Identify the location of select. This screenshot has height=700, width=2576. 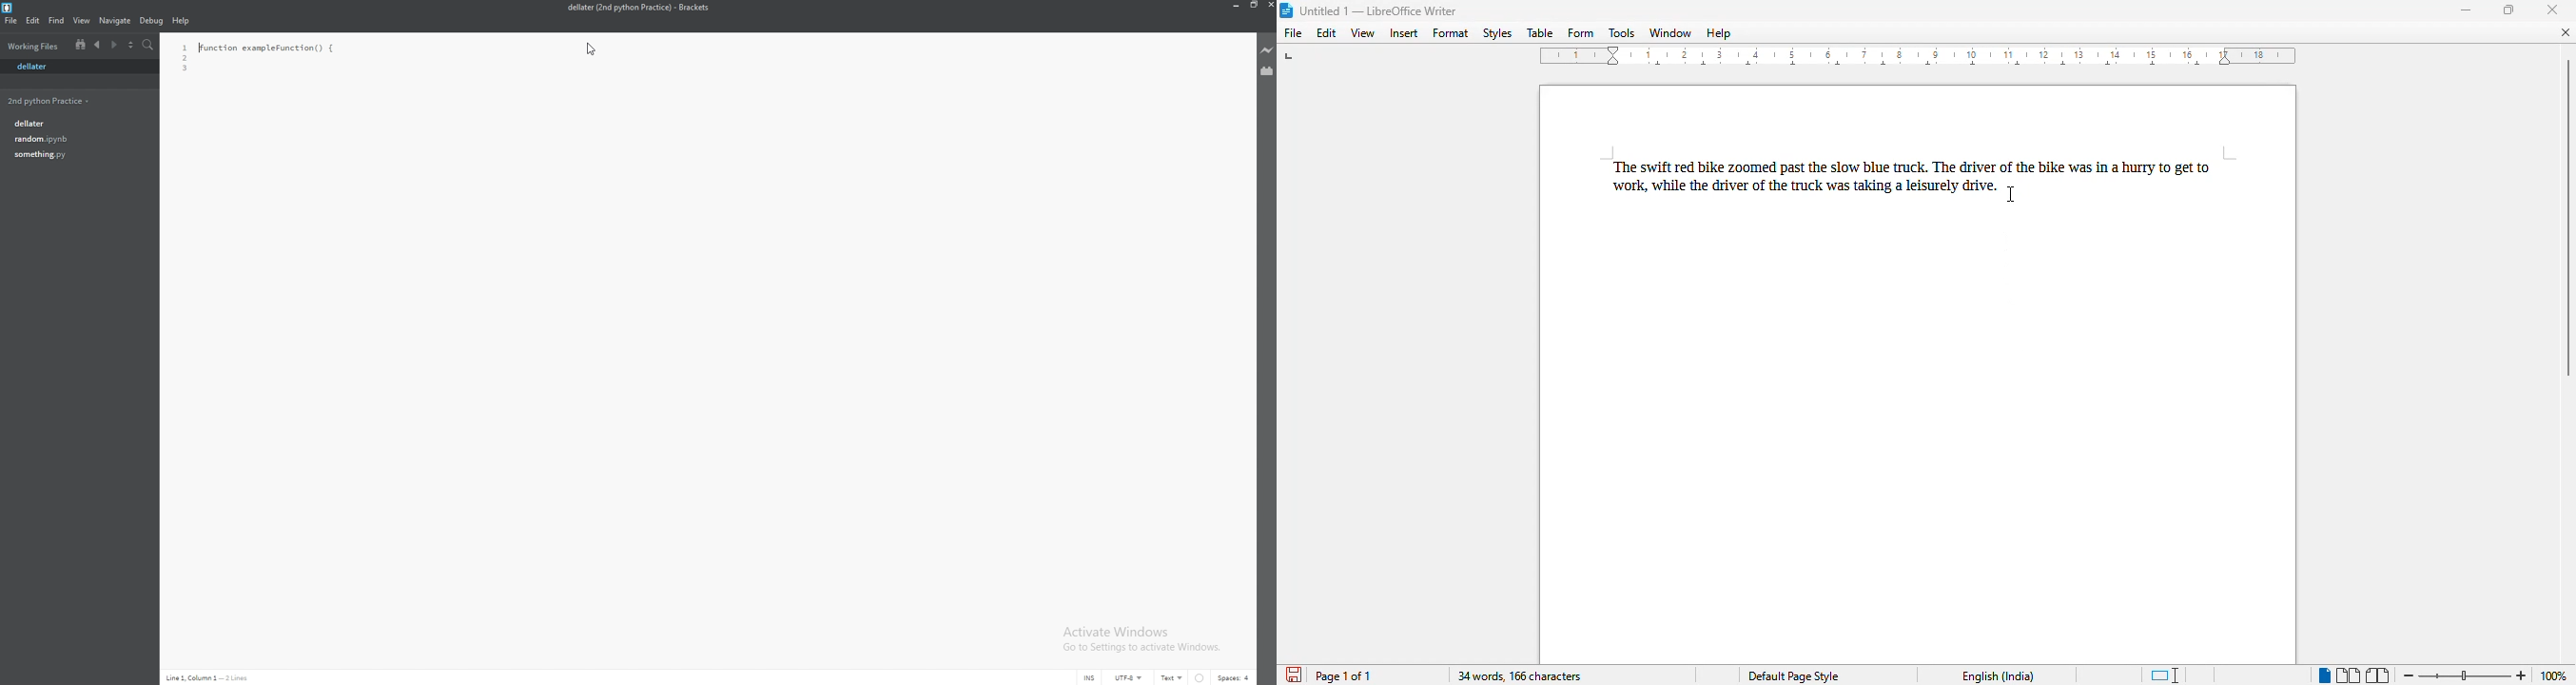
(130, 46).